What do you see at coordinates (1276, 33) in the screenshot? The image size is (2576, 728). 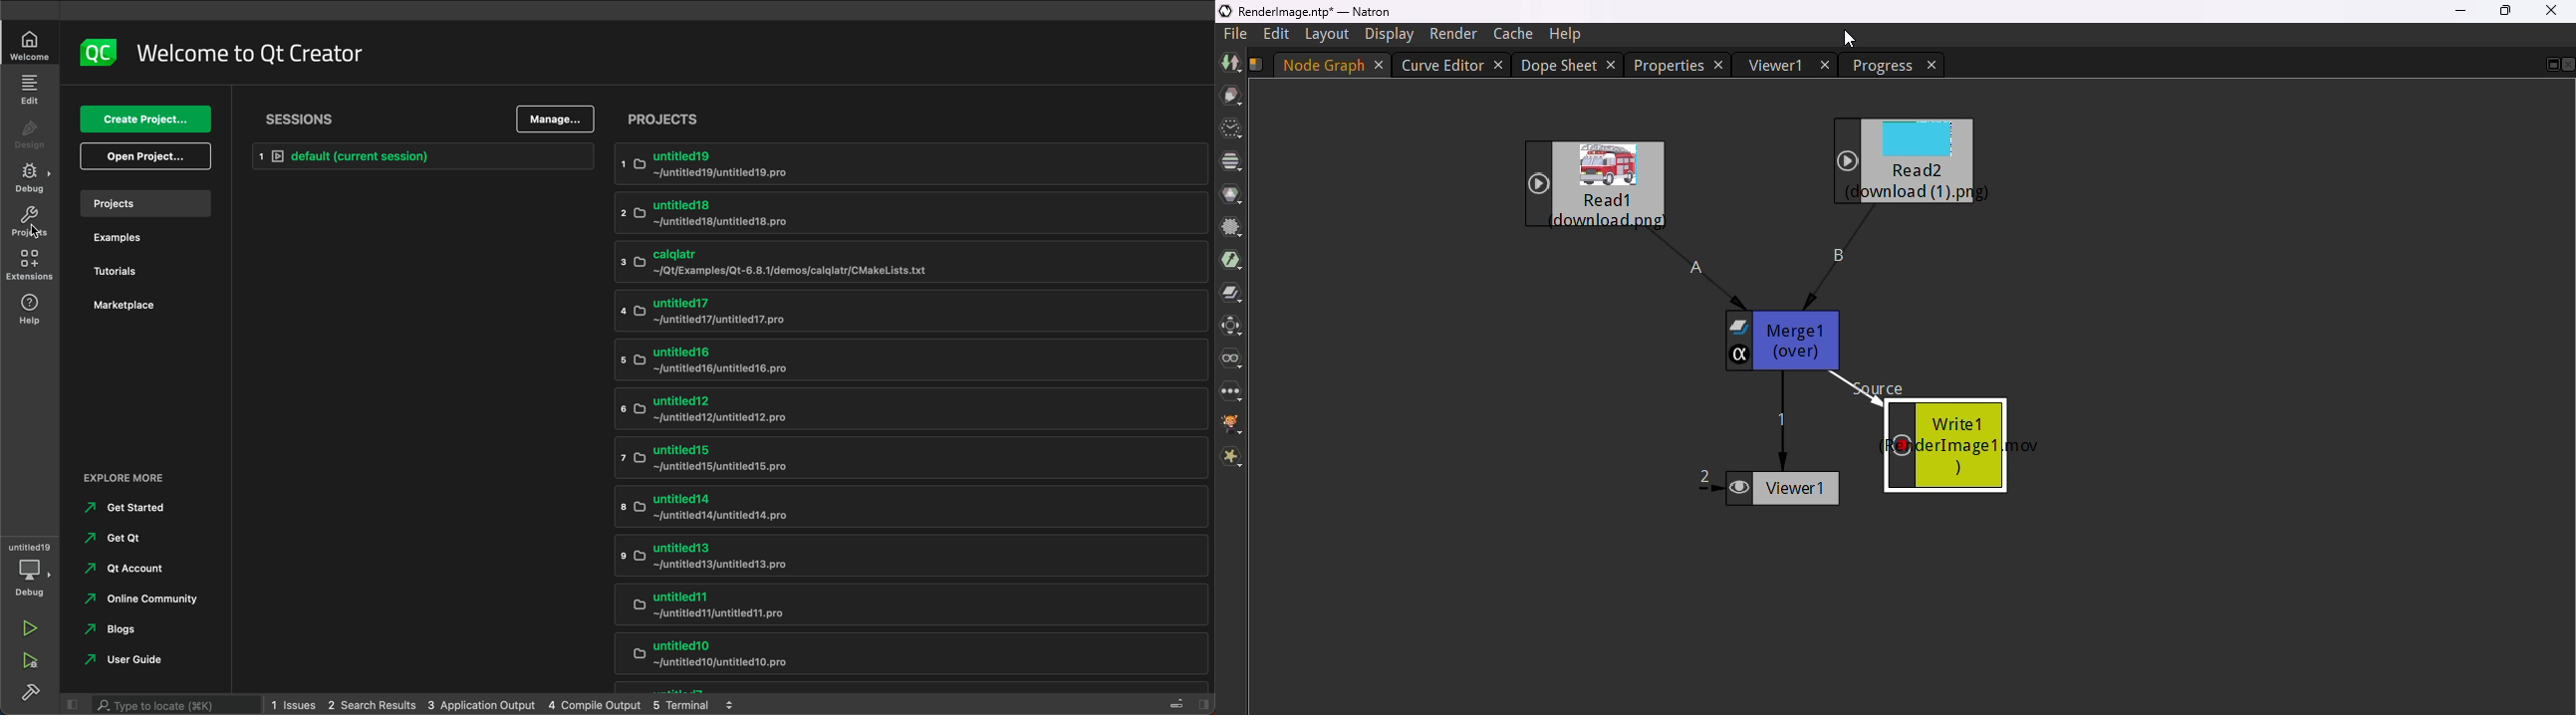 I see `edit` at bounding box center [1276, 33].